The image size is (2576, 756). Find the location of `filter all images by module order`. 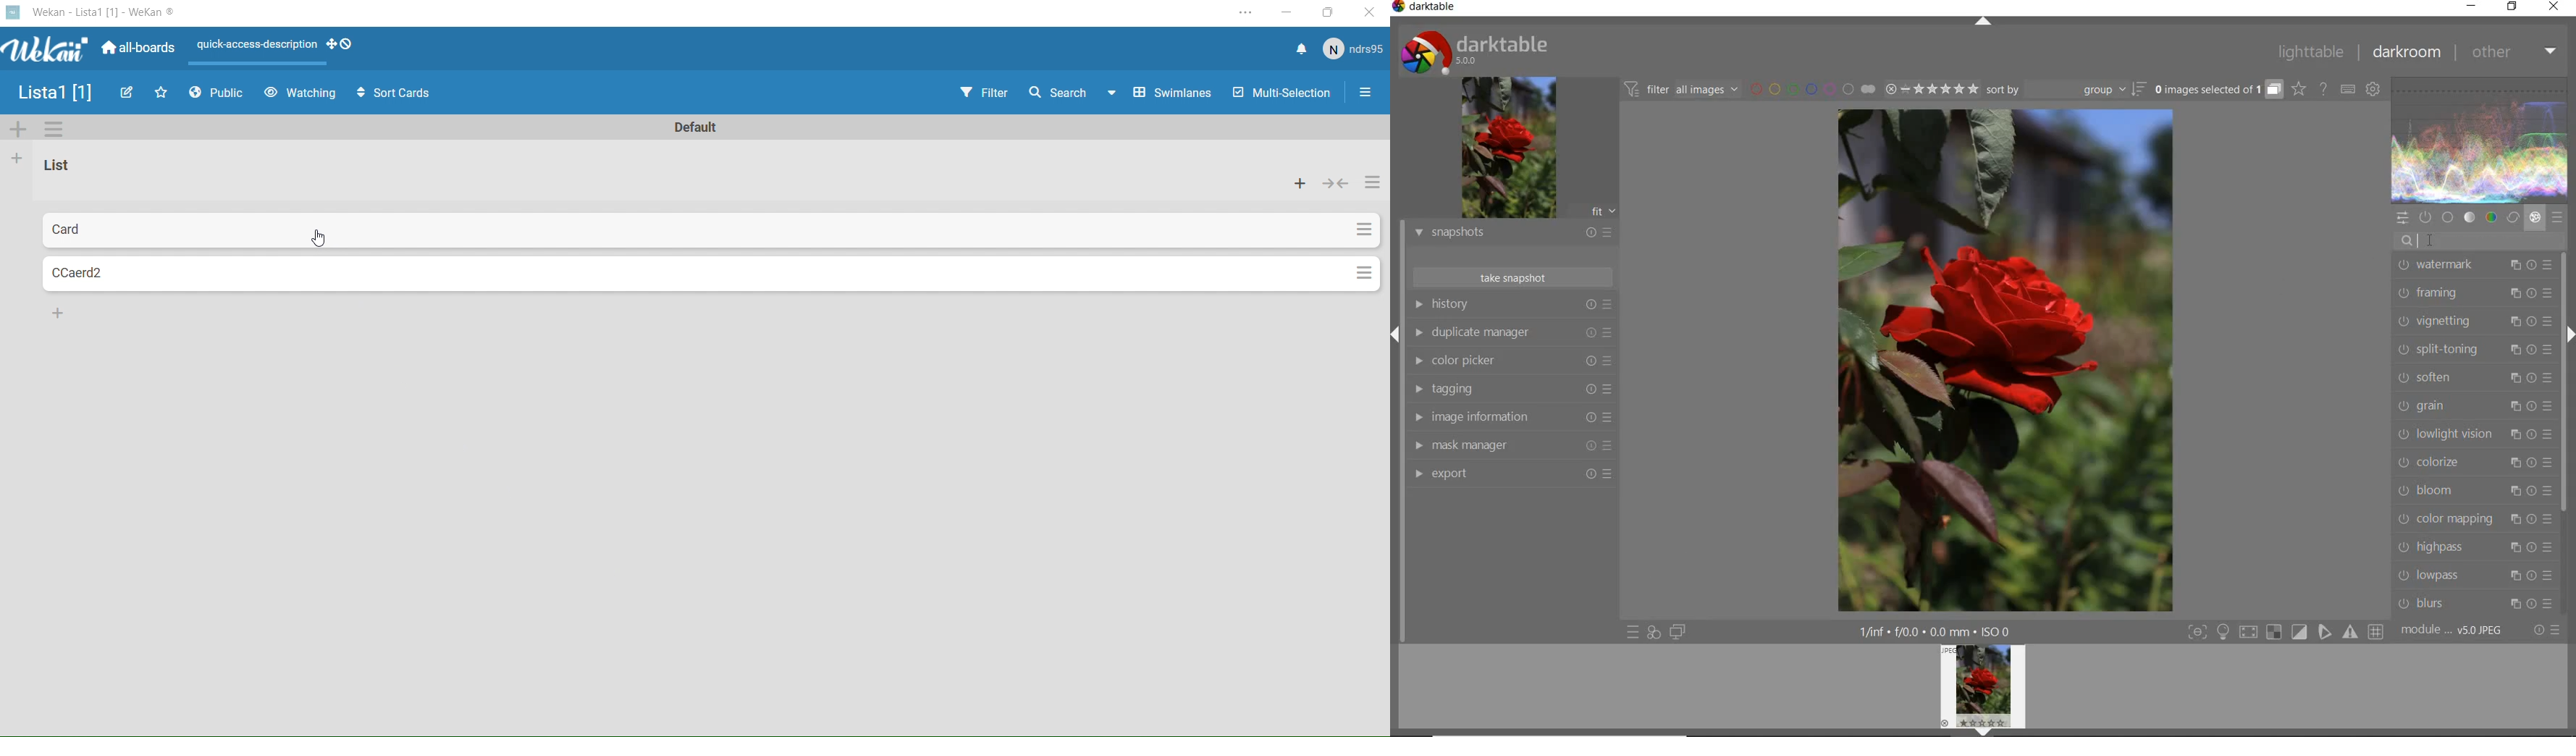

filter all images by module order is located at coordinates (1680, 89).